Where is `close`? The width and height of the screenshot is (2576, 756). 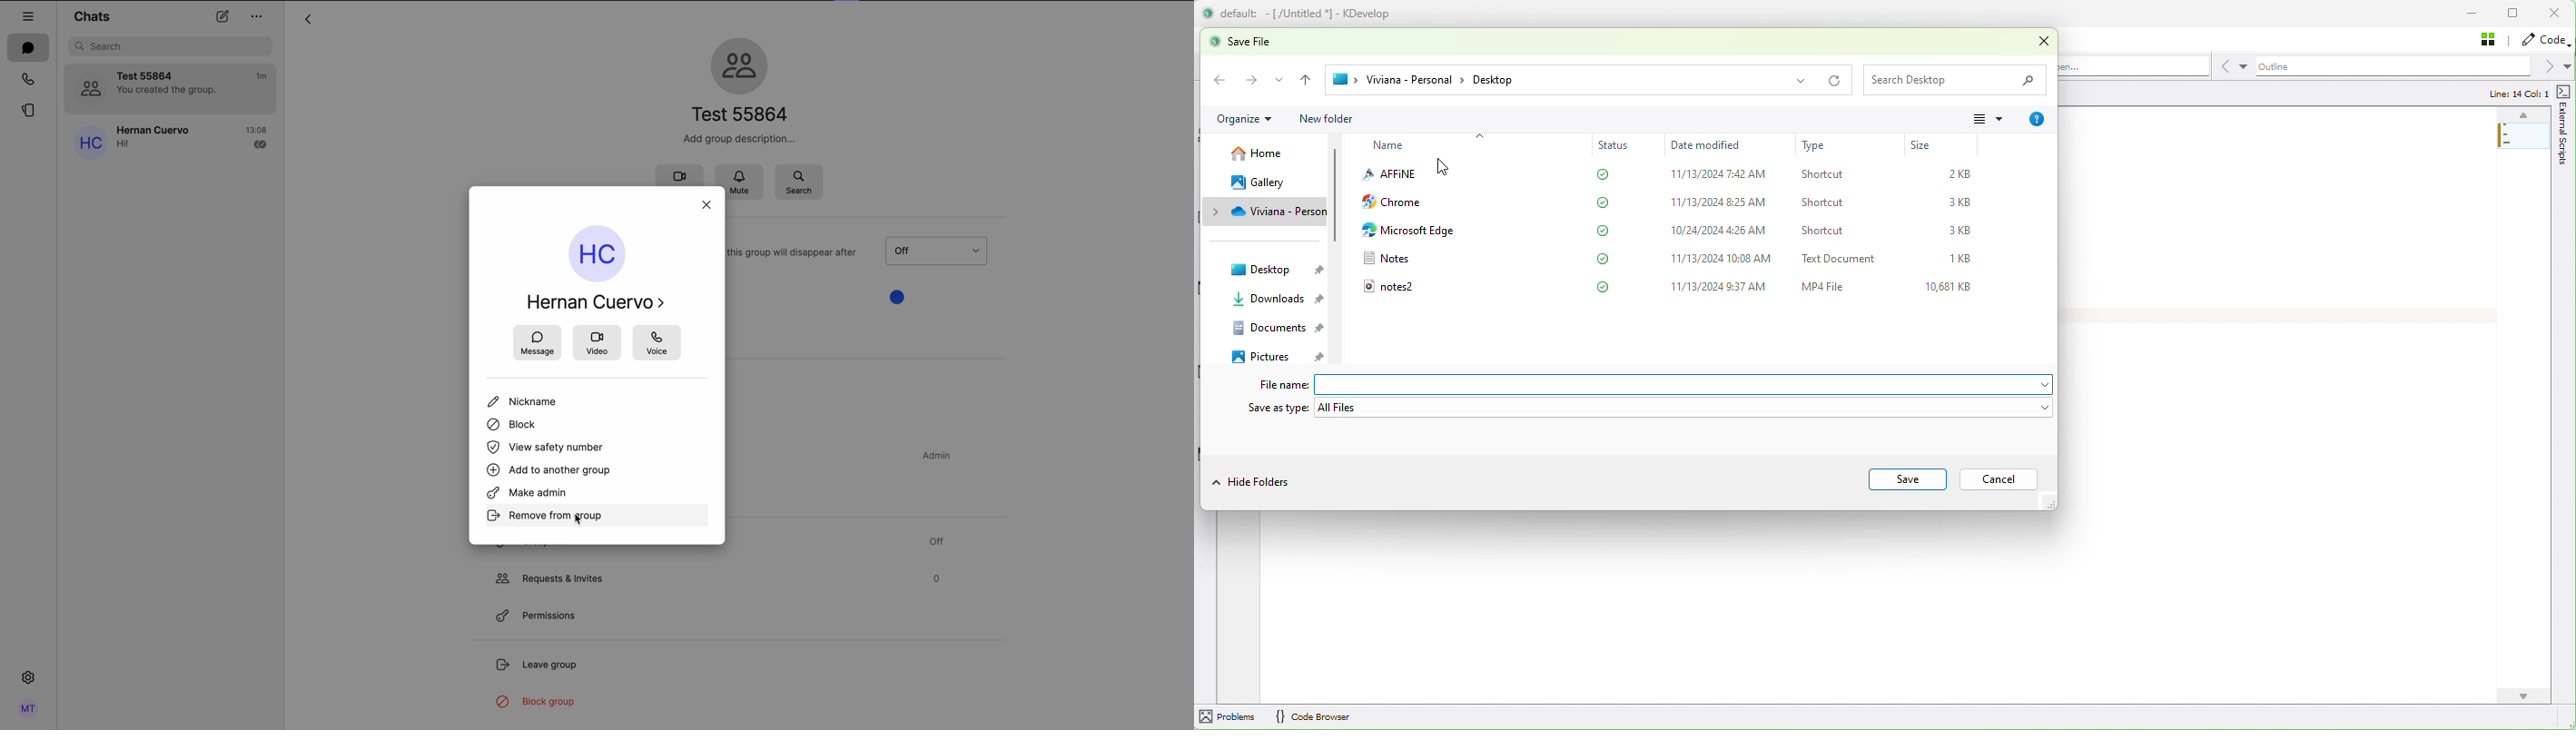 close is located at coordinates (708, 206).